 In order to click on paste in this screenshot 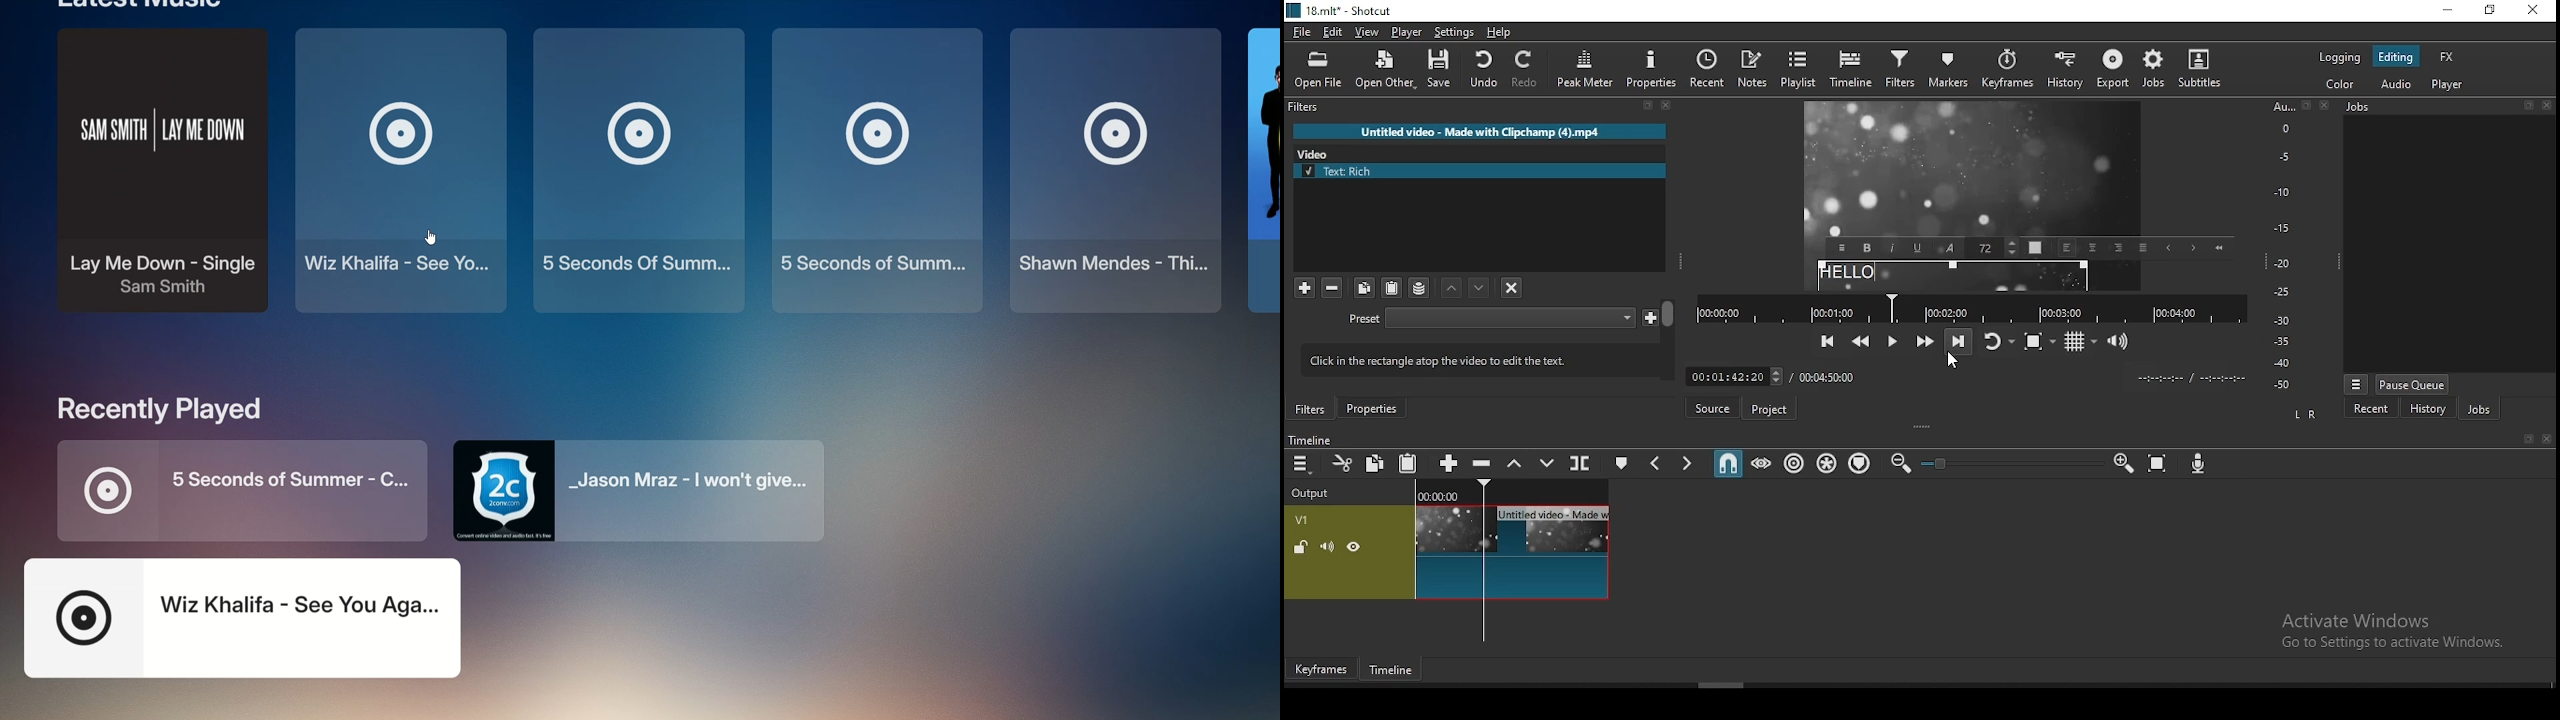, I will do `click(1391, 288)`.